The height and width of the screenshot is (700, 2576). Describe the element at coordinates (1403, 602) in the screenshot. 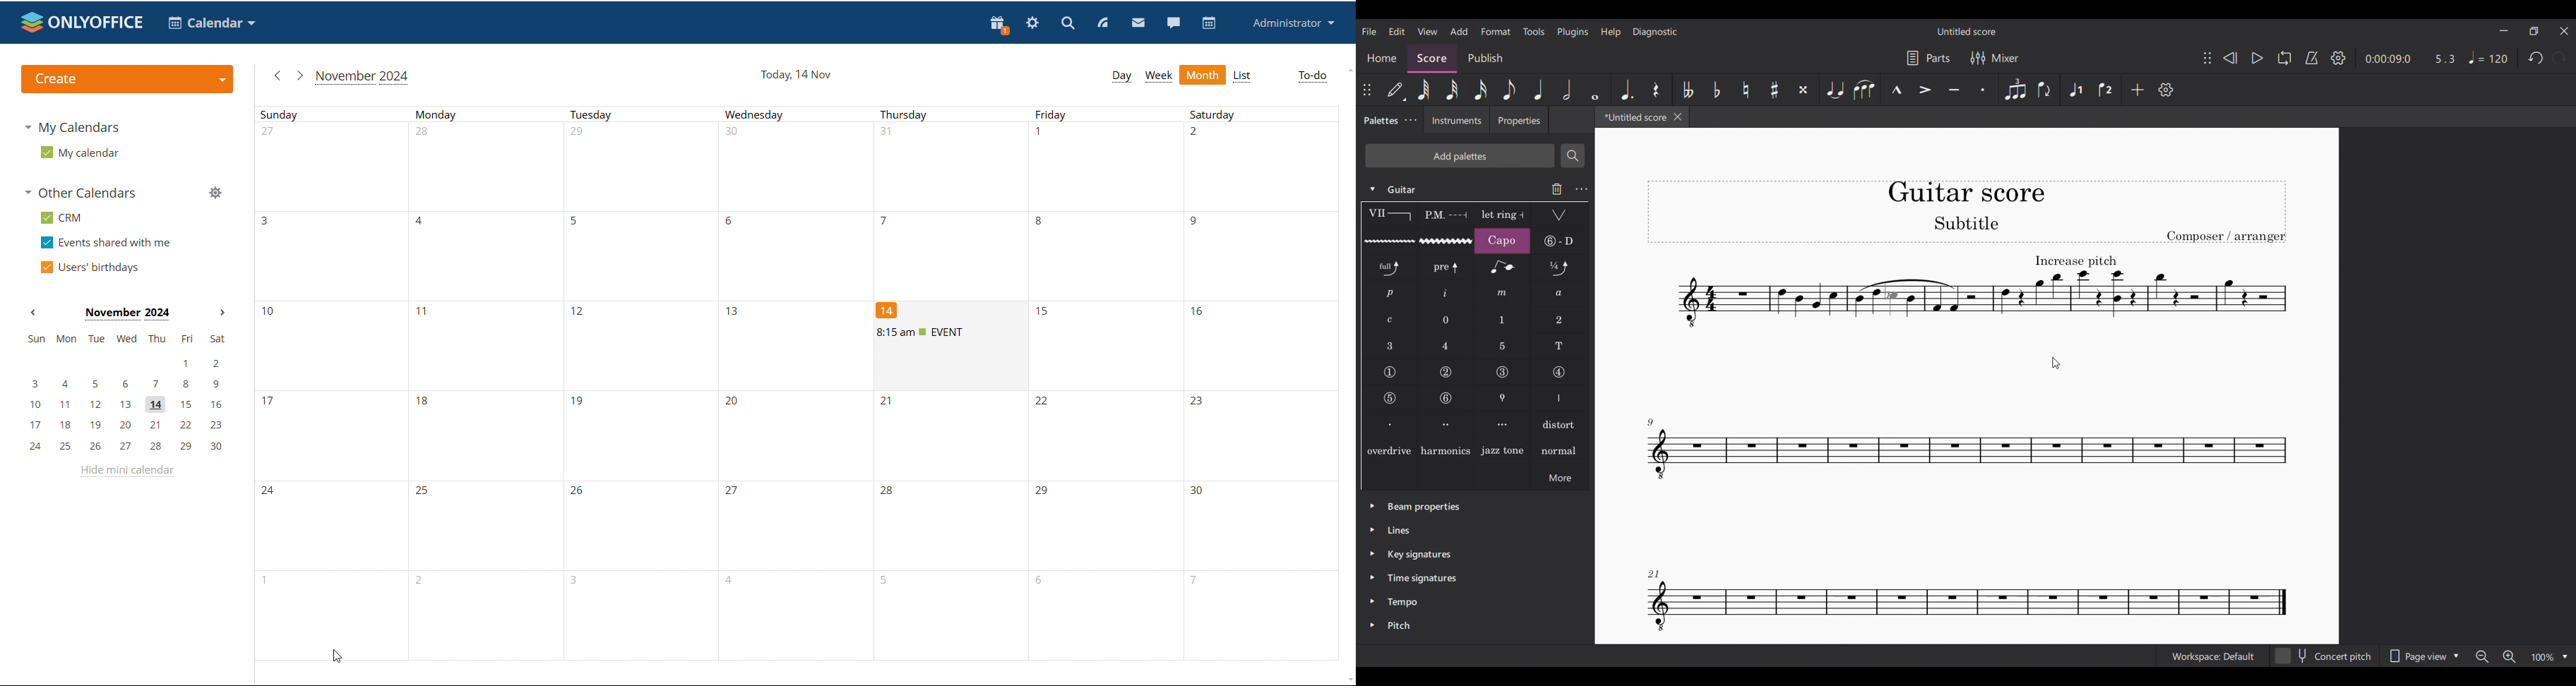

I see `Tempo` at that location.